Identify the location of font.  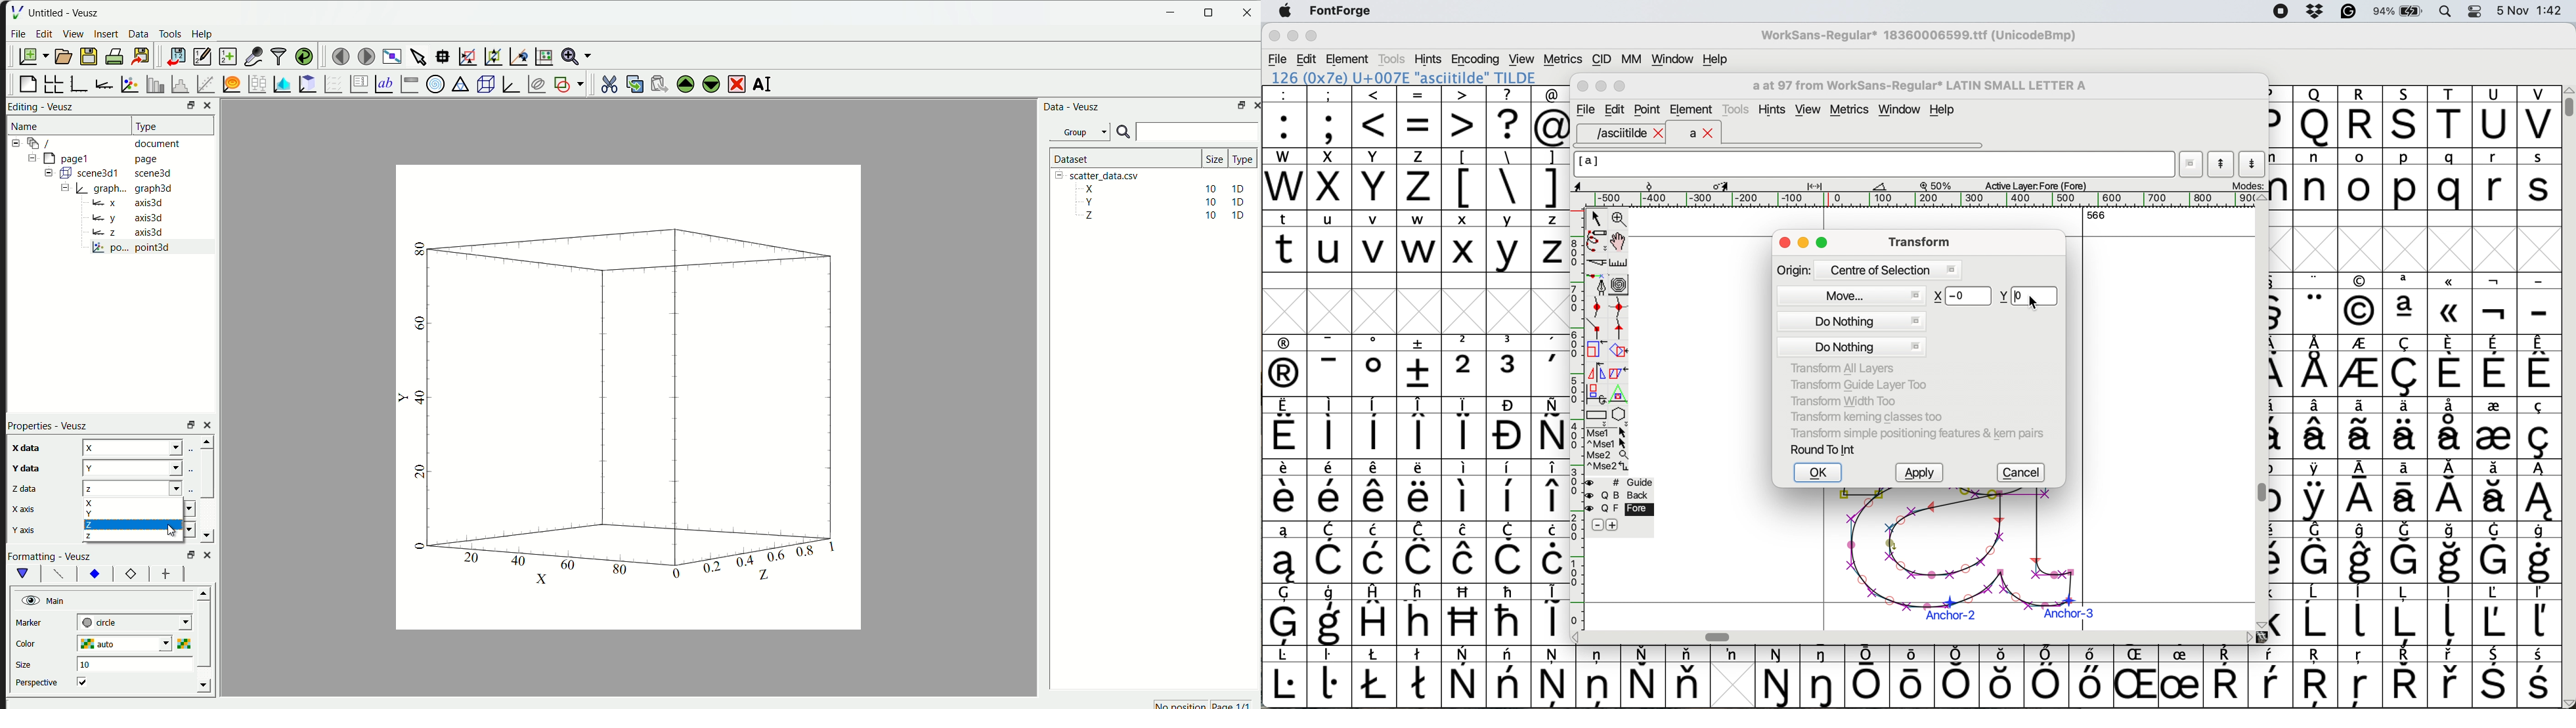
(56, 574).